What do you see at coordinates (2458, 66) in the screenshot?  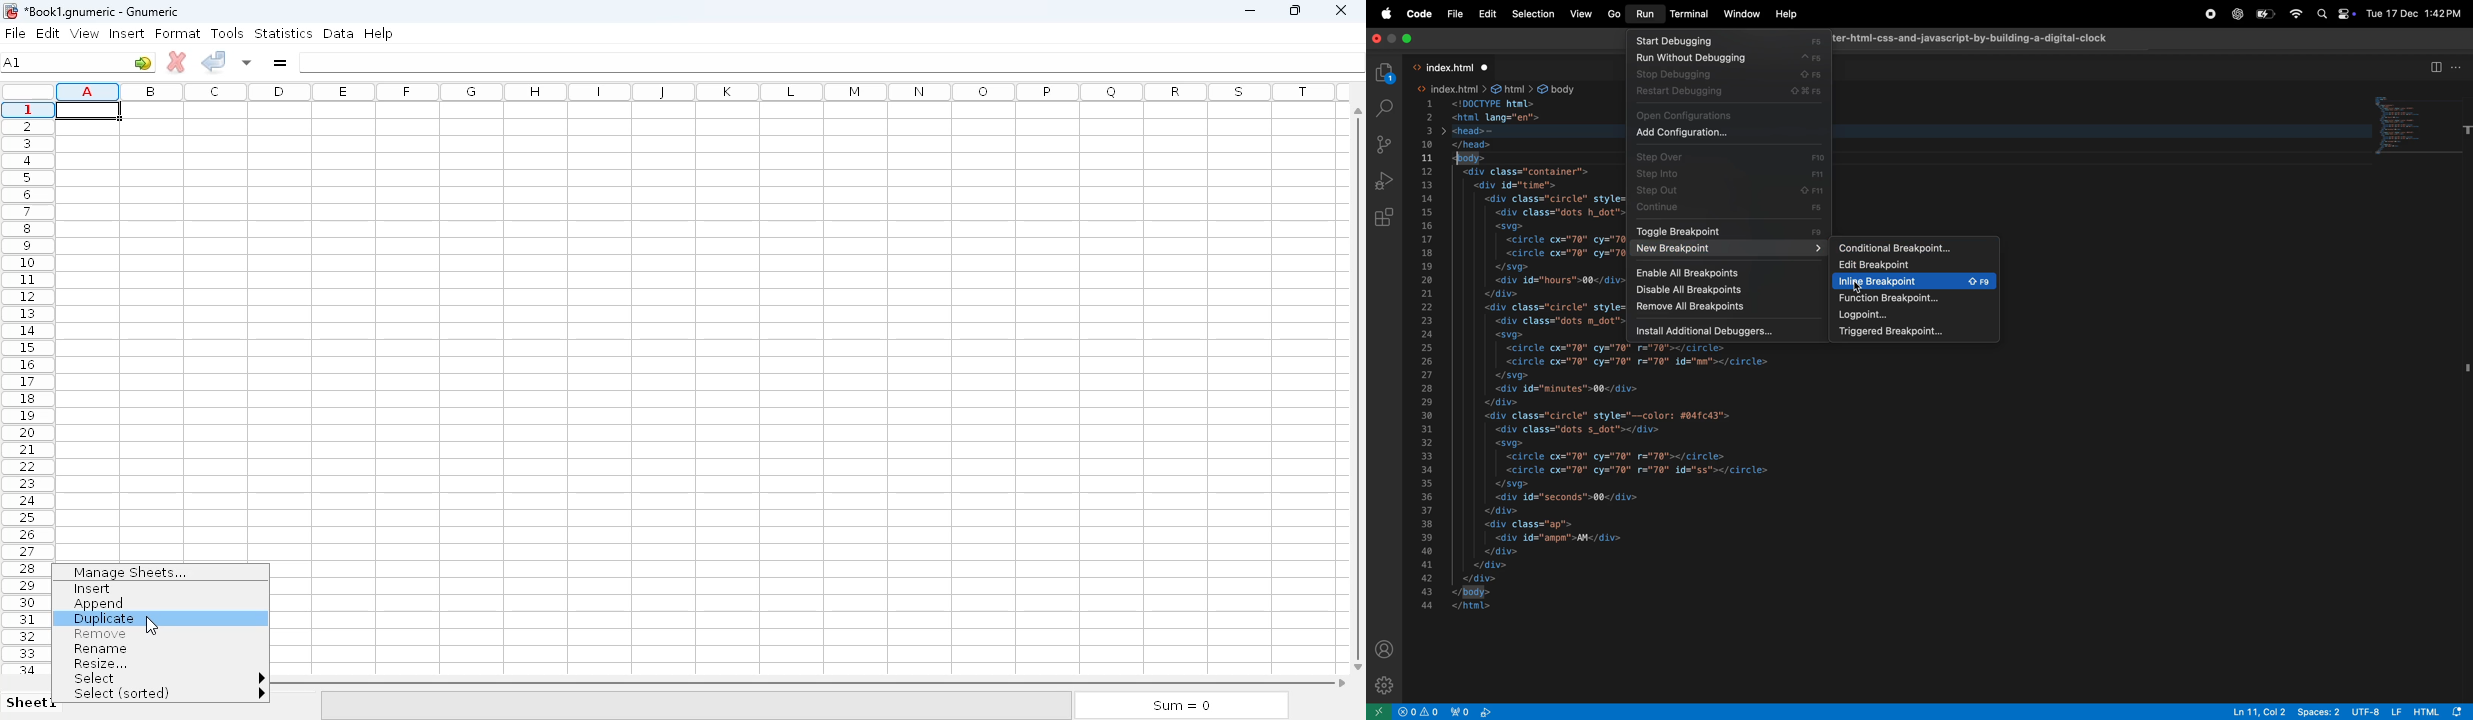 I see `options` at bounding box center [2458, 66].